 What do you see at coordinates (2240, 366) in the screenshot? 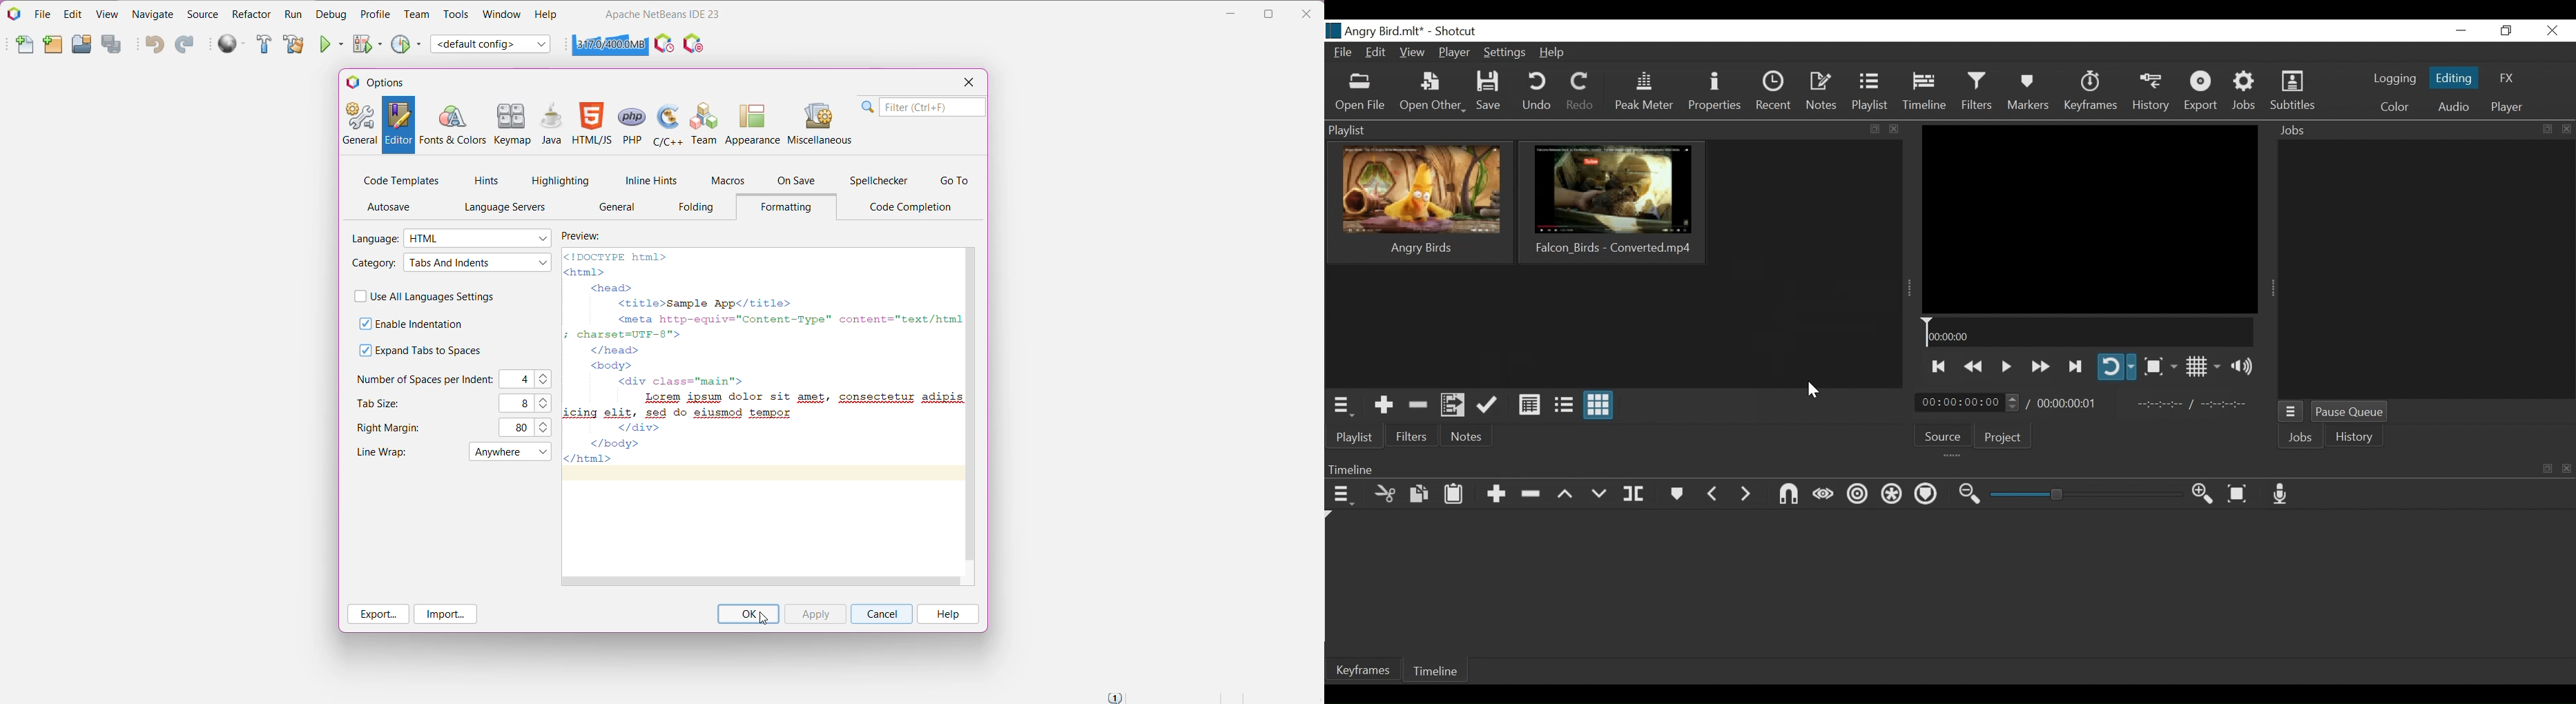
I see `Show volume control` at bounding box center [2240, 366].